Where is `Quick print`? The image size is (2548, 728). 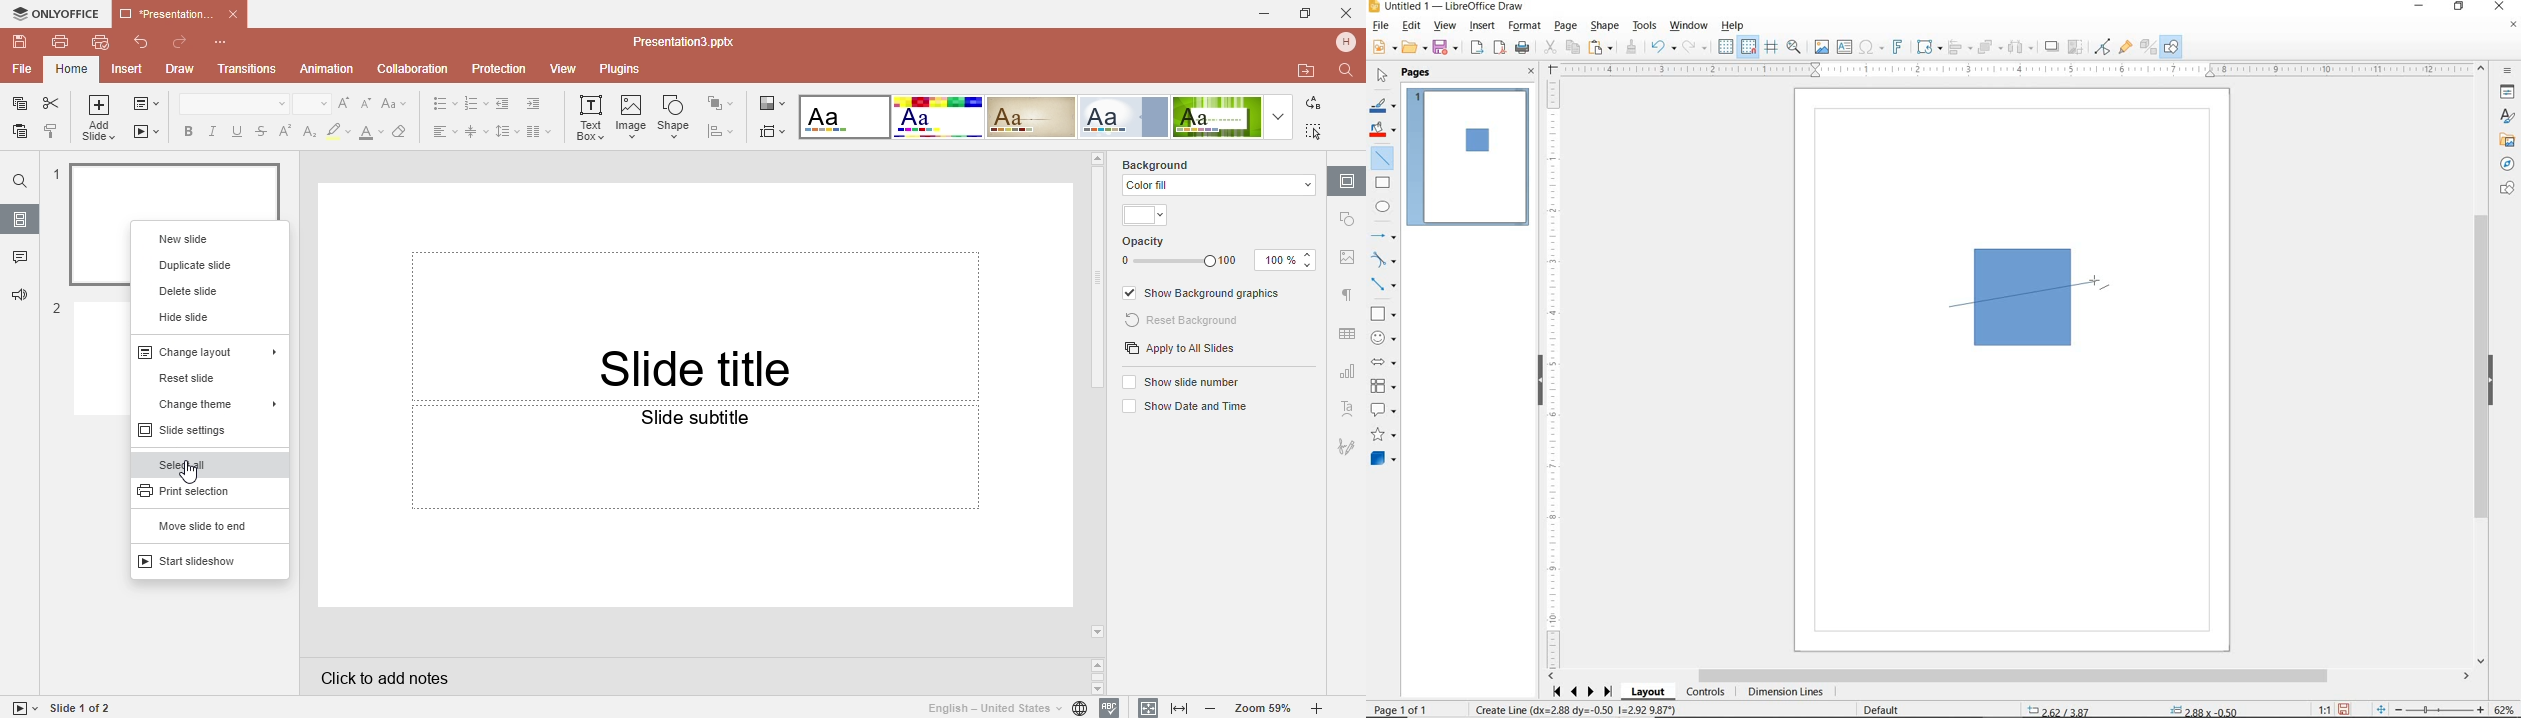
Quick print is located at coordinates (99, 45).